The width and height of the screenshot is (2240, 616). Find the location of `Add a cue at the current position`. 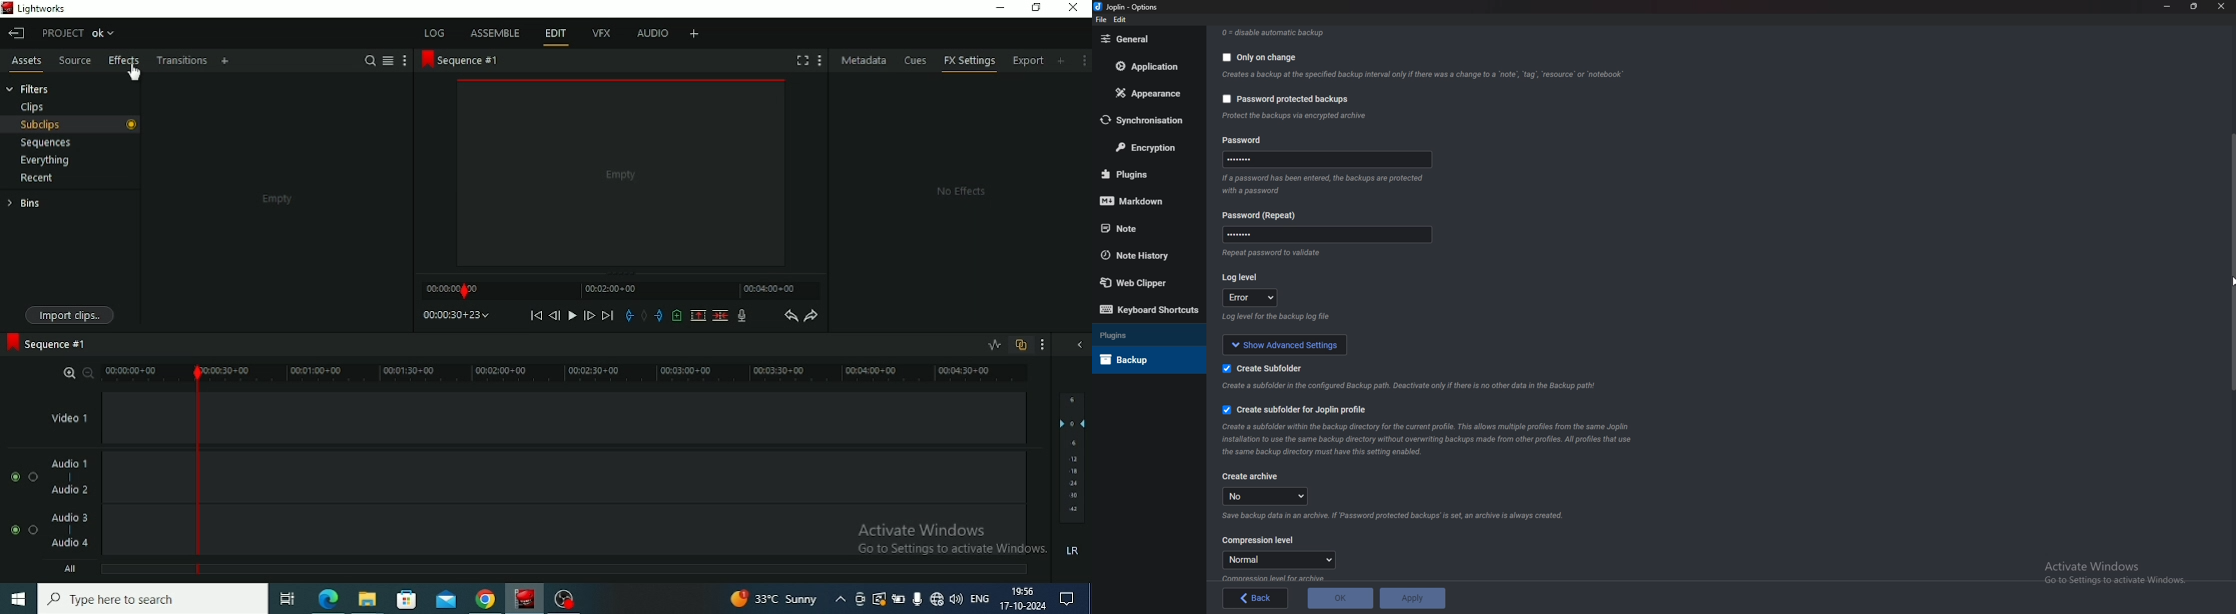

Add a cue at the current position is located at coordinates (677, 315).